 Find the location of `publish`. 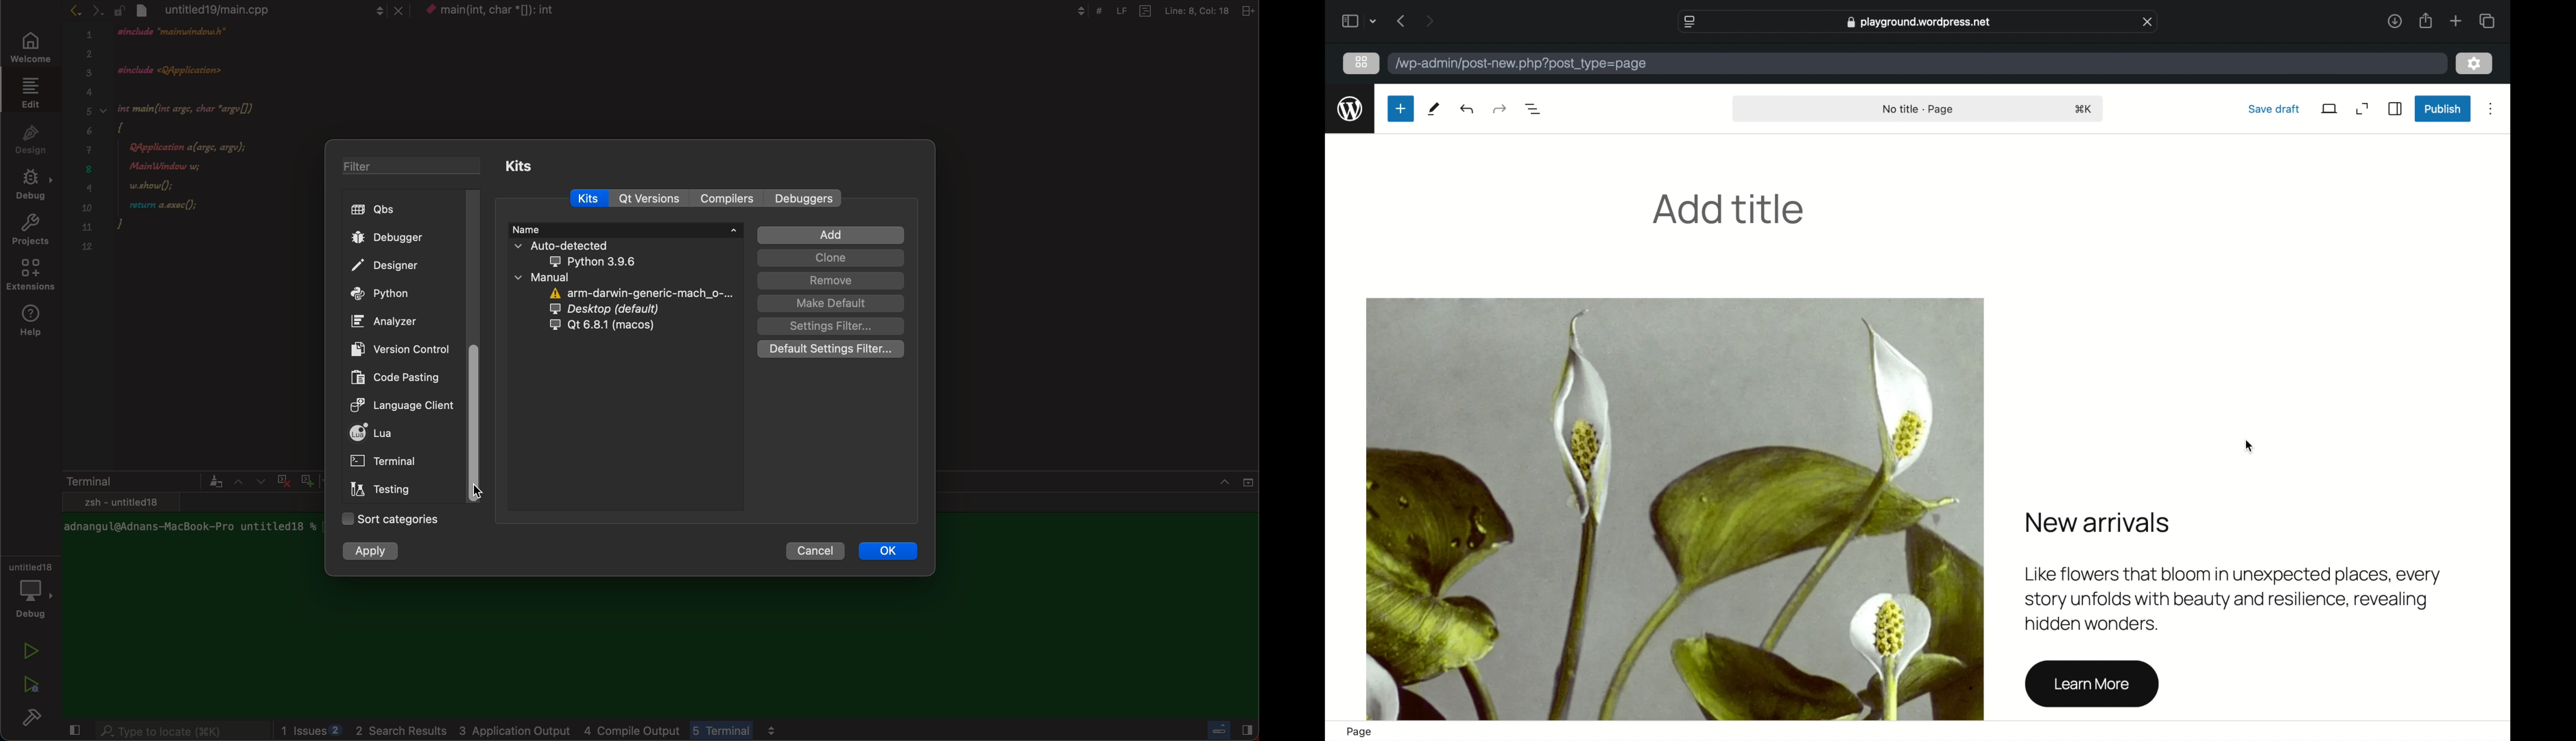

publish is located at coordinates (2442, 108).